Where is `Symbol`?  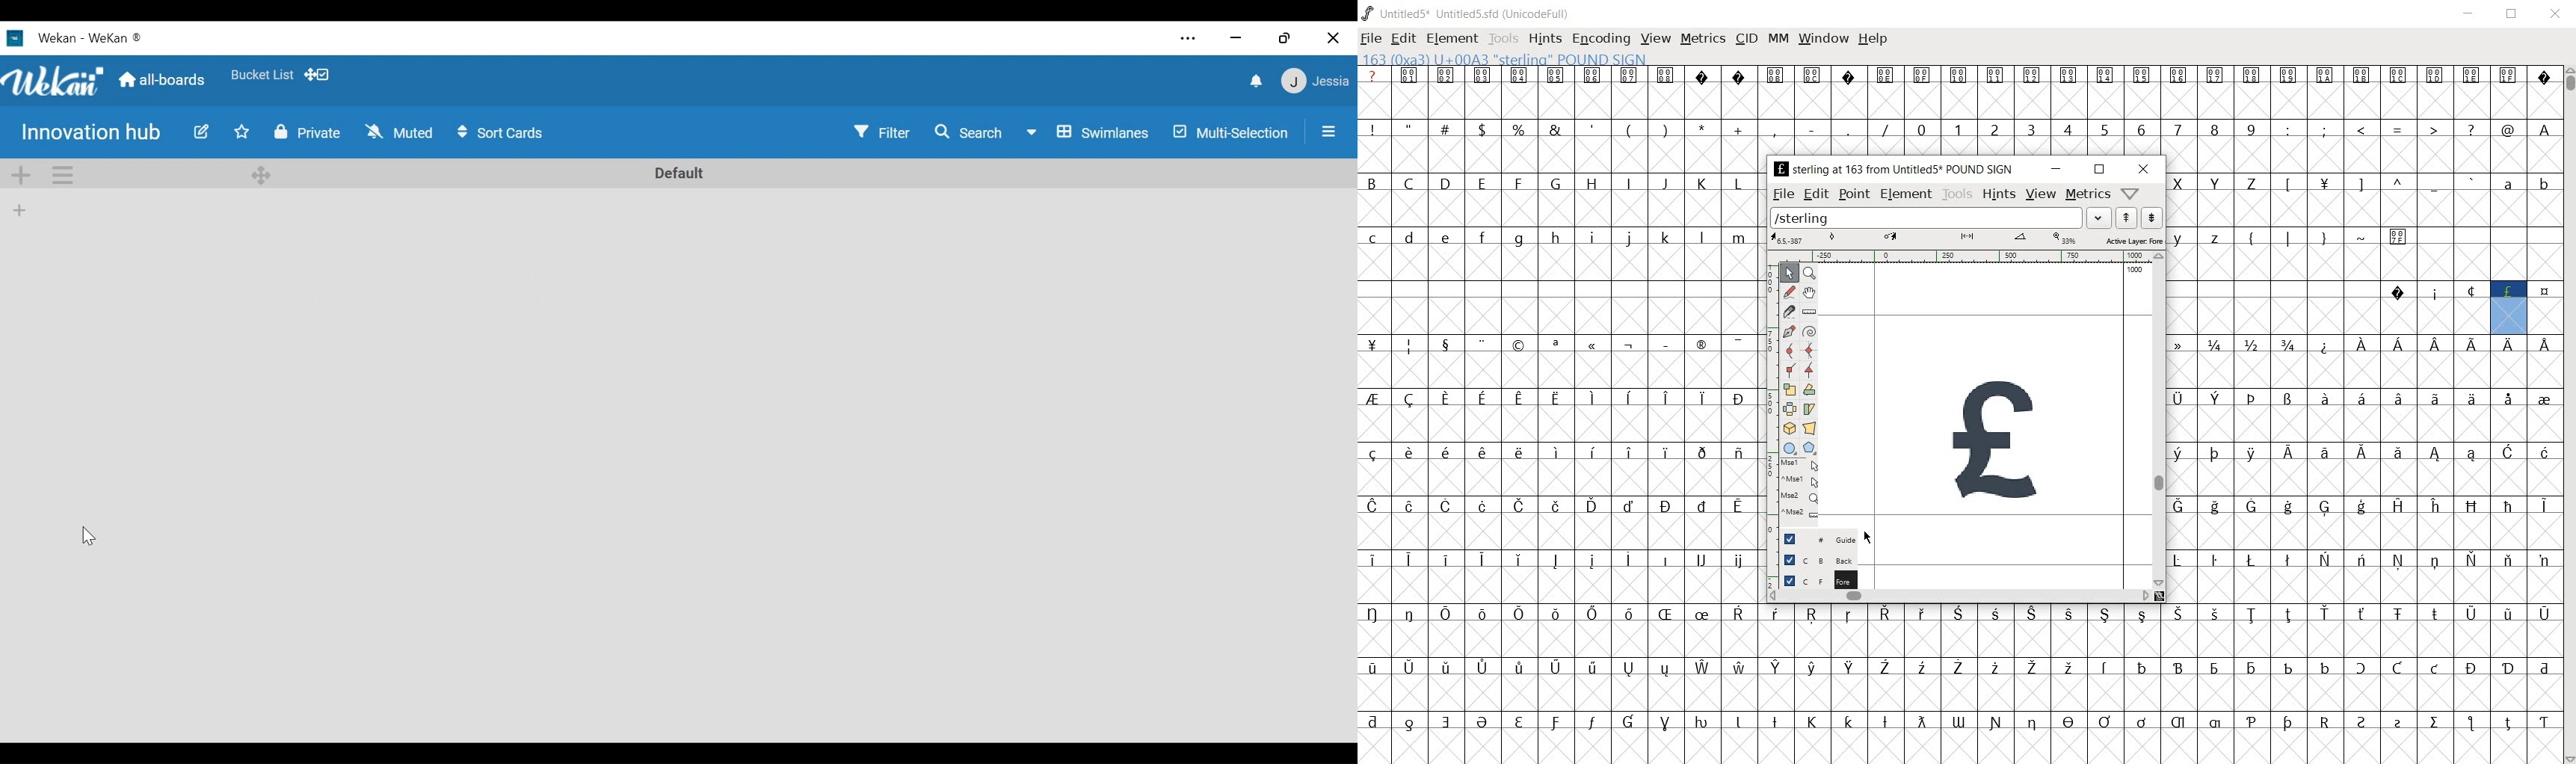
Symbol is located at coordinates (1376, 614).